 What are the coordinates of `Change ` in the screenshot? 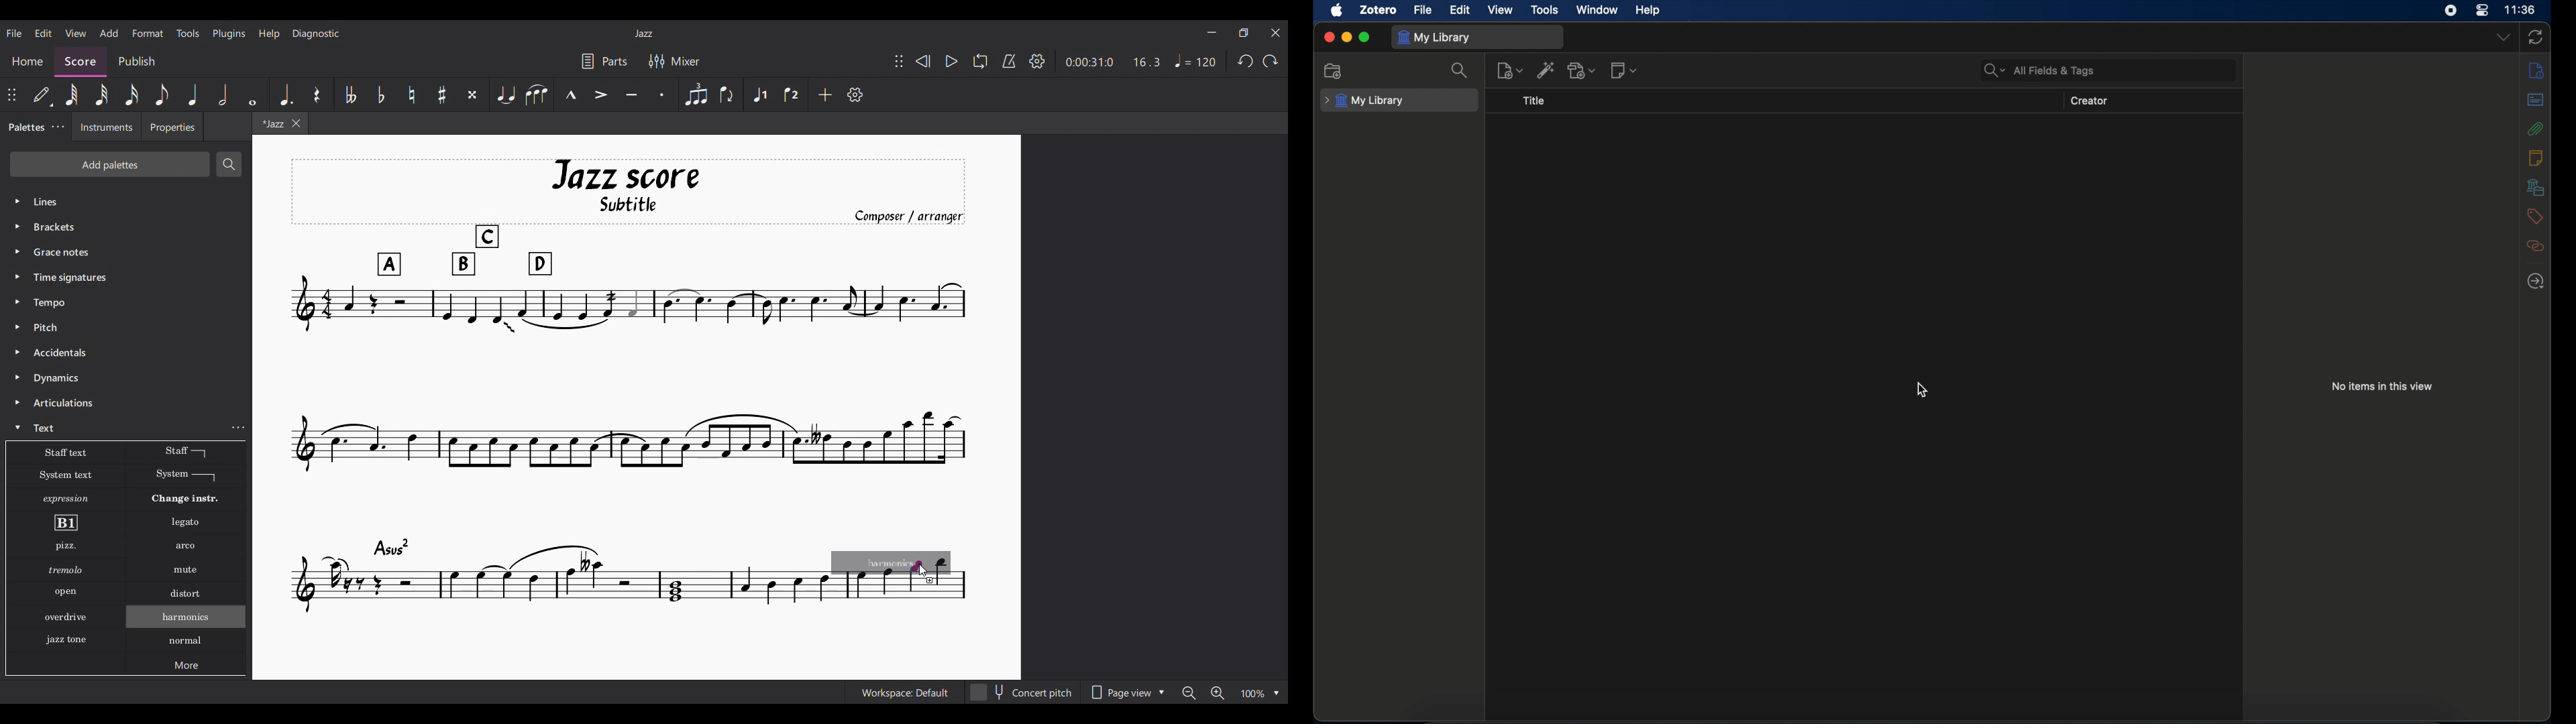 It's located at (193, 499).